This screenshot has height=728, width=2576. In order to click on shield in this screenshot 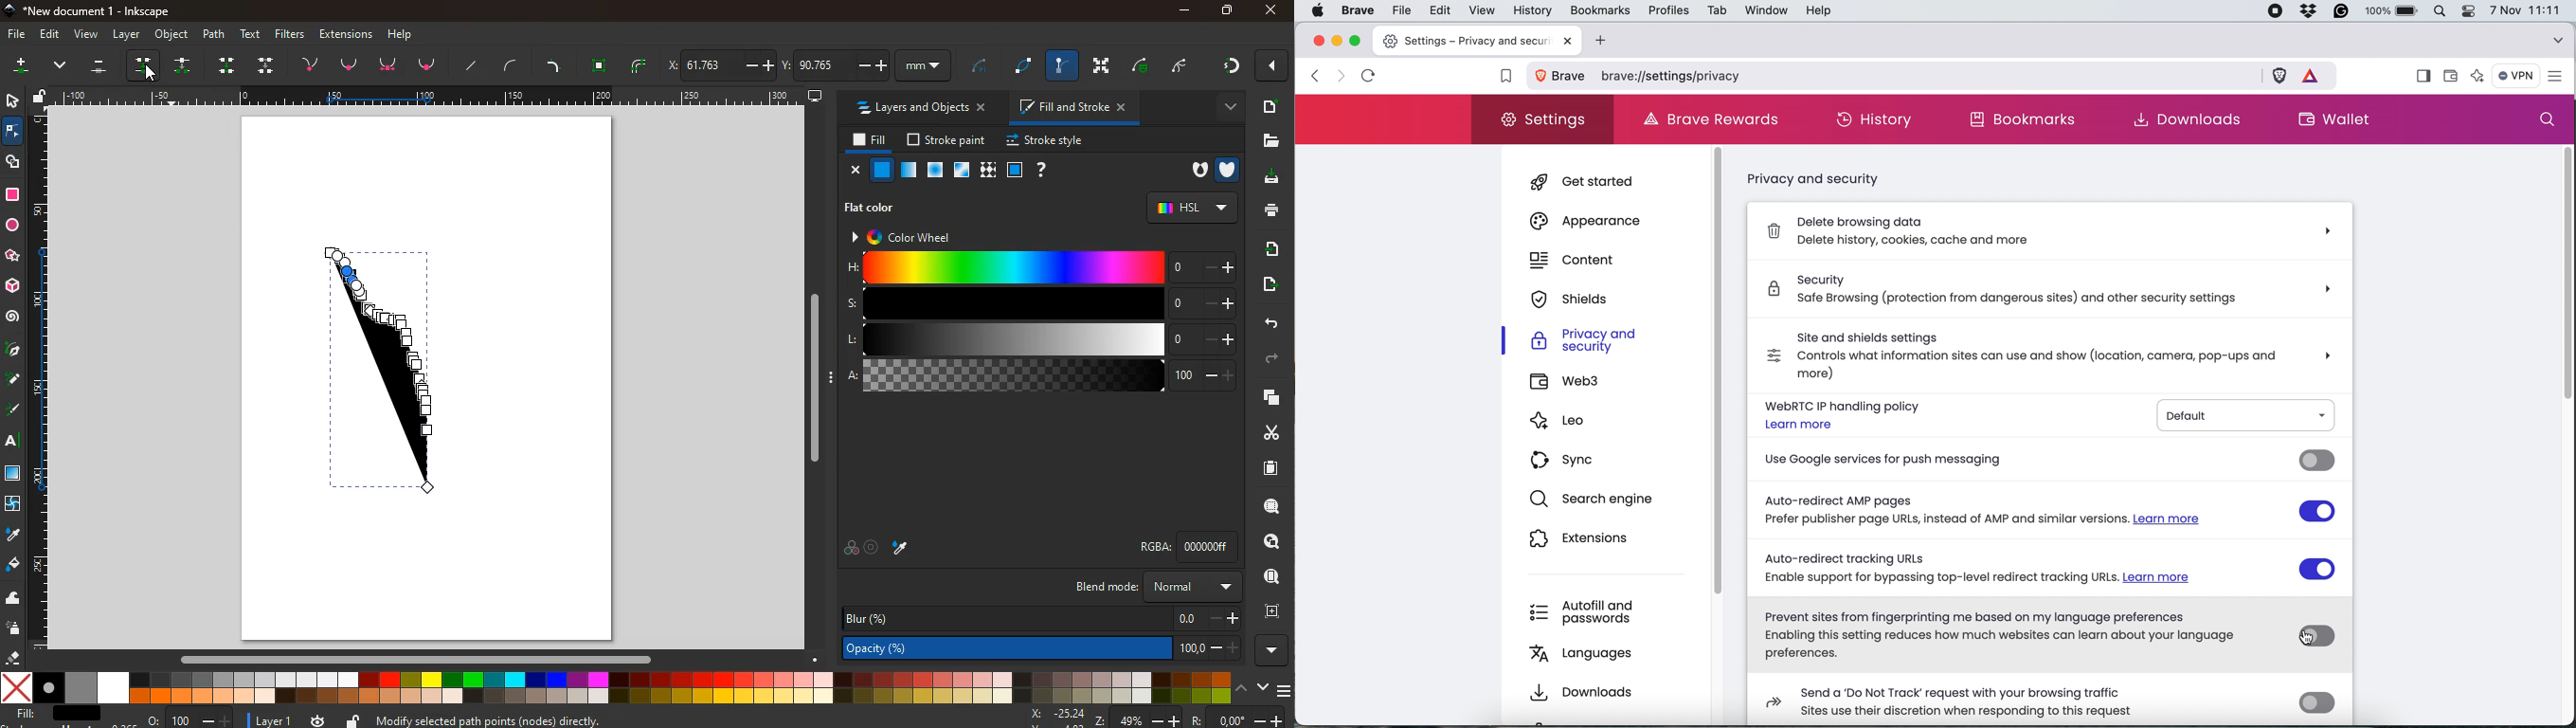, I will do `click(1230, 168)`.